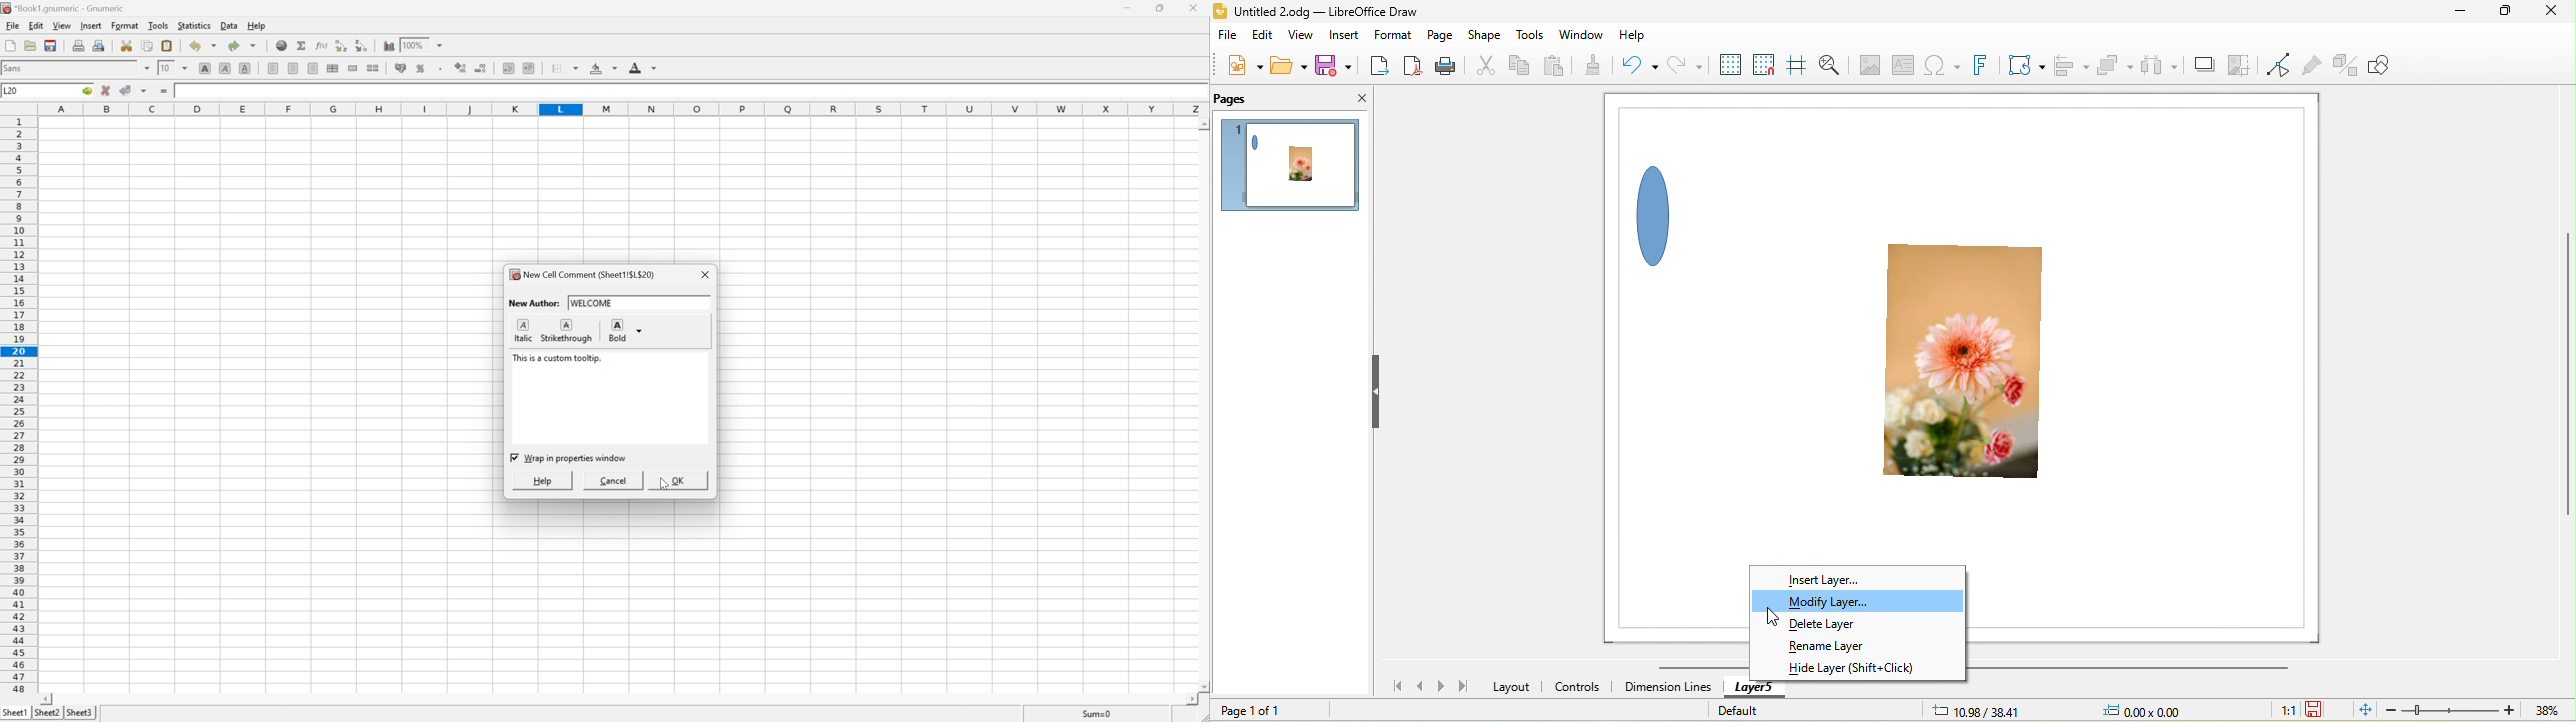 Image resolution: width=2576 pixels, height=728 pixels. I want to click on next page, so click(1444, 686).